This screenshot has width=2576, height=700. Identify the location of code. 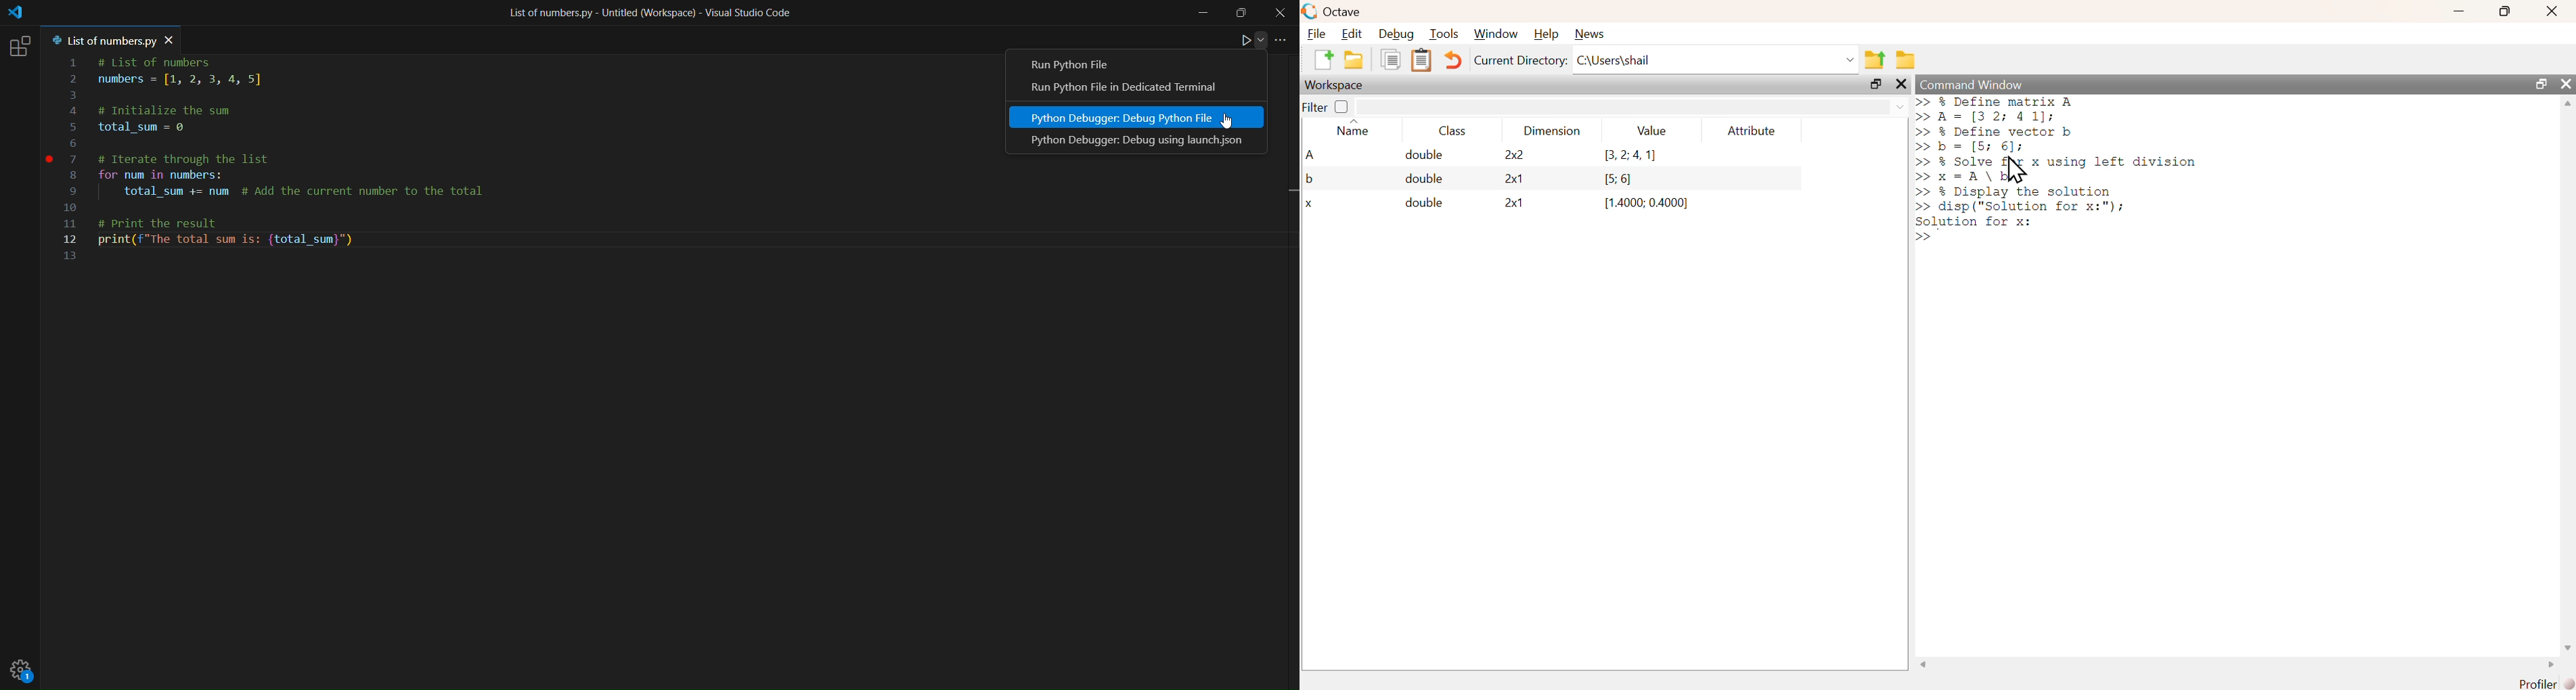
(296, 165).